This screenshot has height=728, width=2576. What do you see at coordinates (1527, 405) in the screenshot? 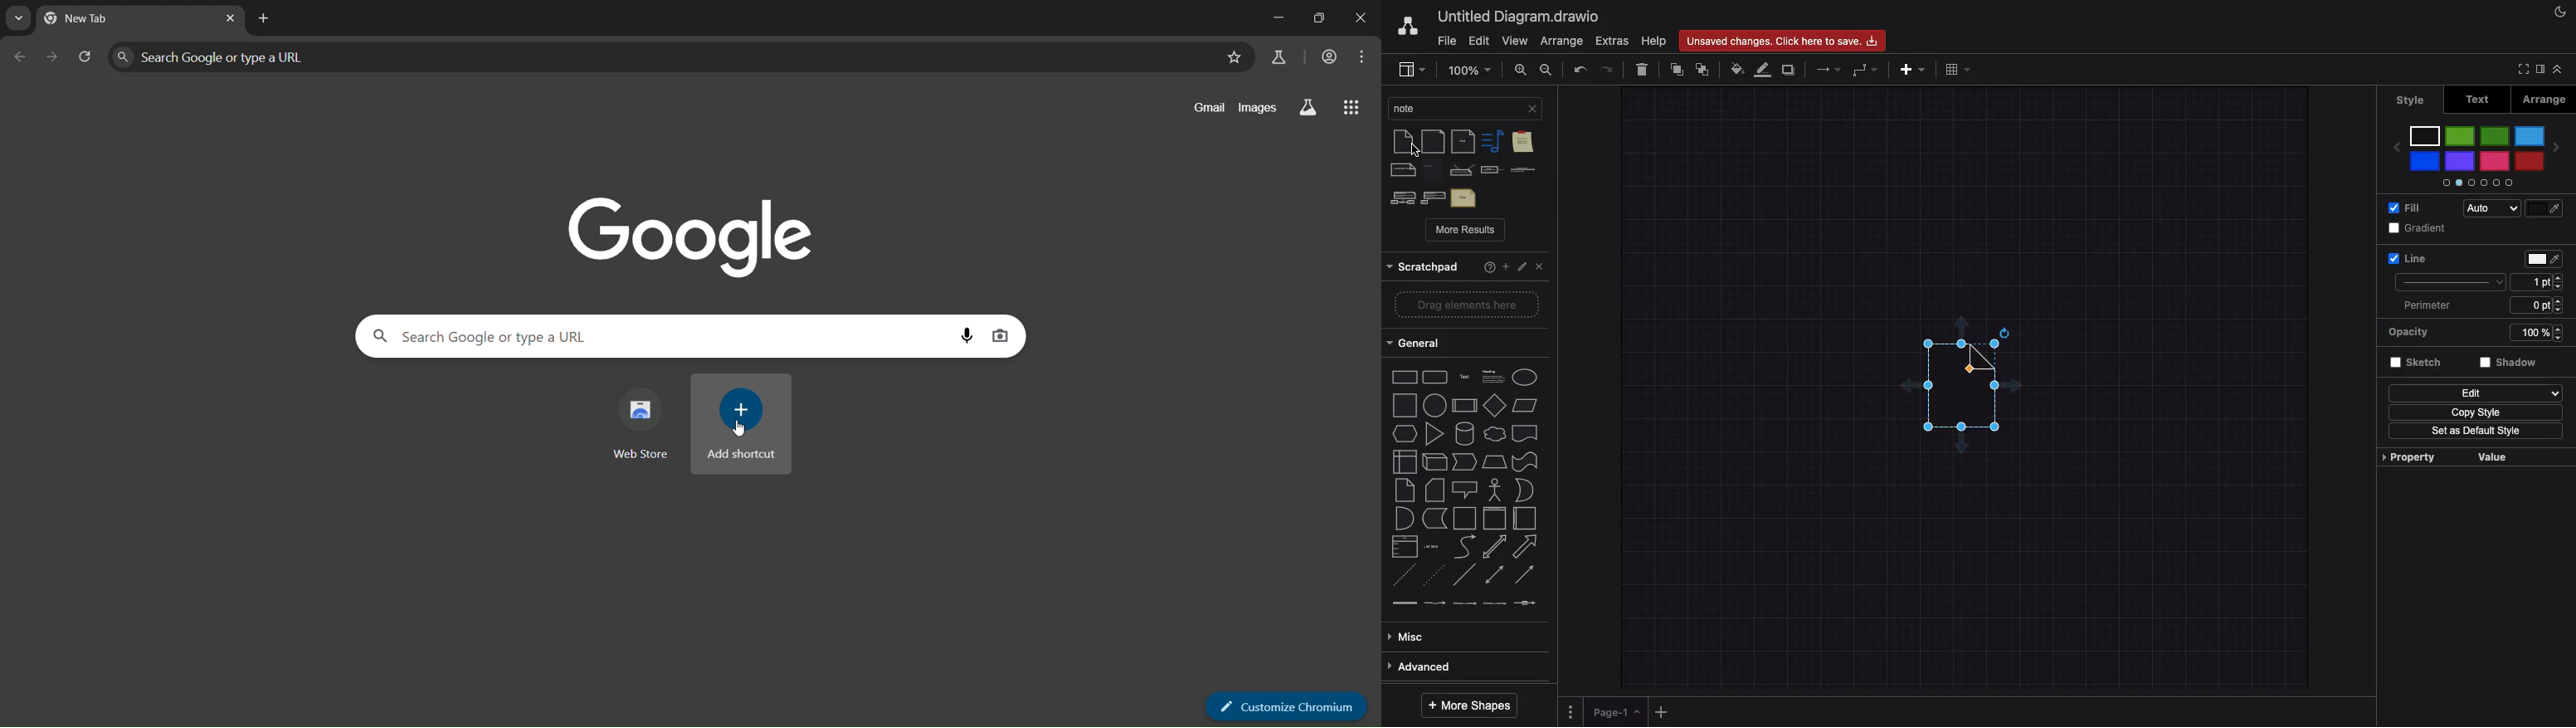
I see `paralellogram` at bounding box center [1527, 405].